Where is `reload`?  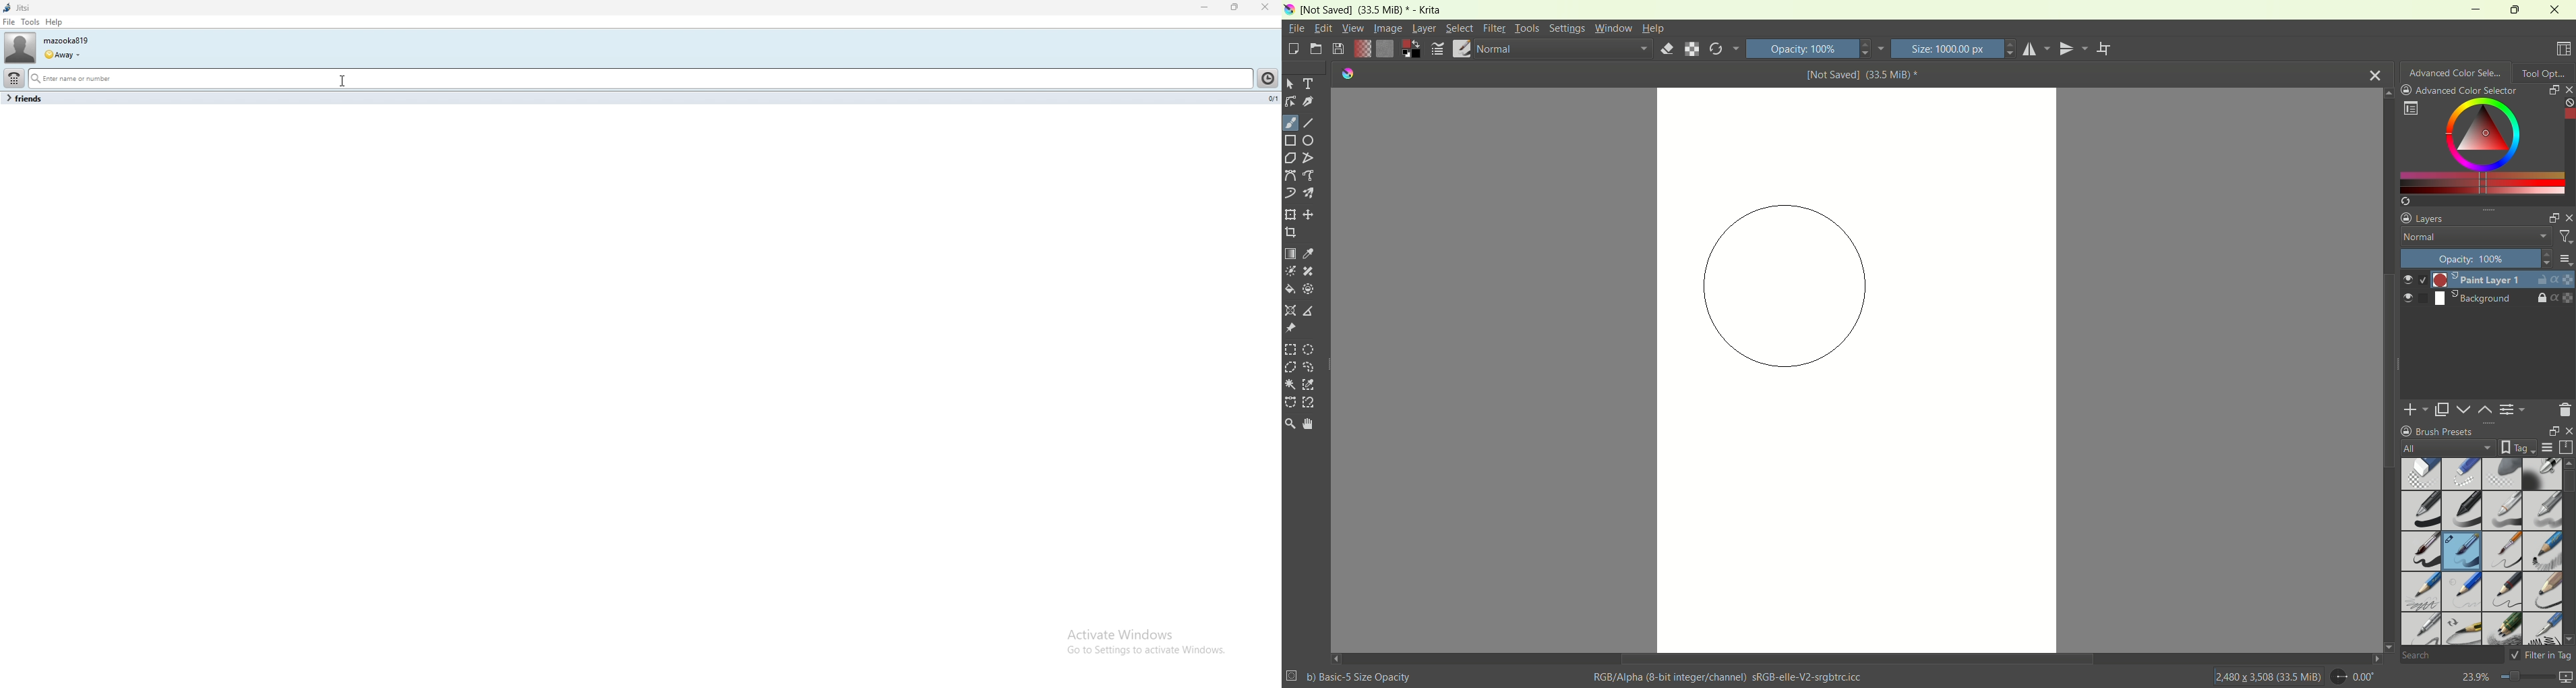
reload is located at coordinates (1724, 49).